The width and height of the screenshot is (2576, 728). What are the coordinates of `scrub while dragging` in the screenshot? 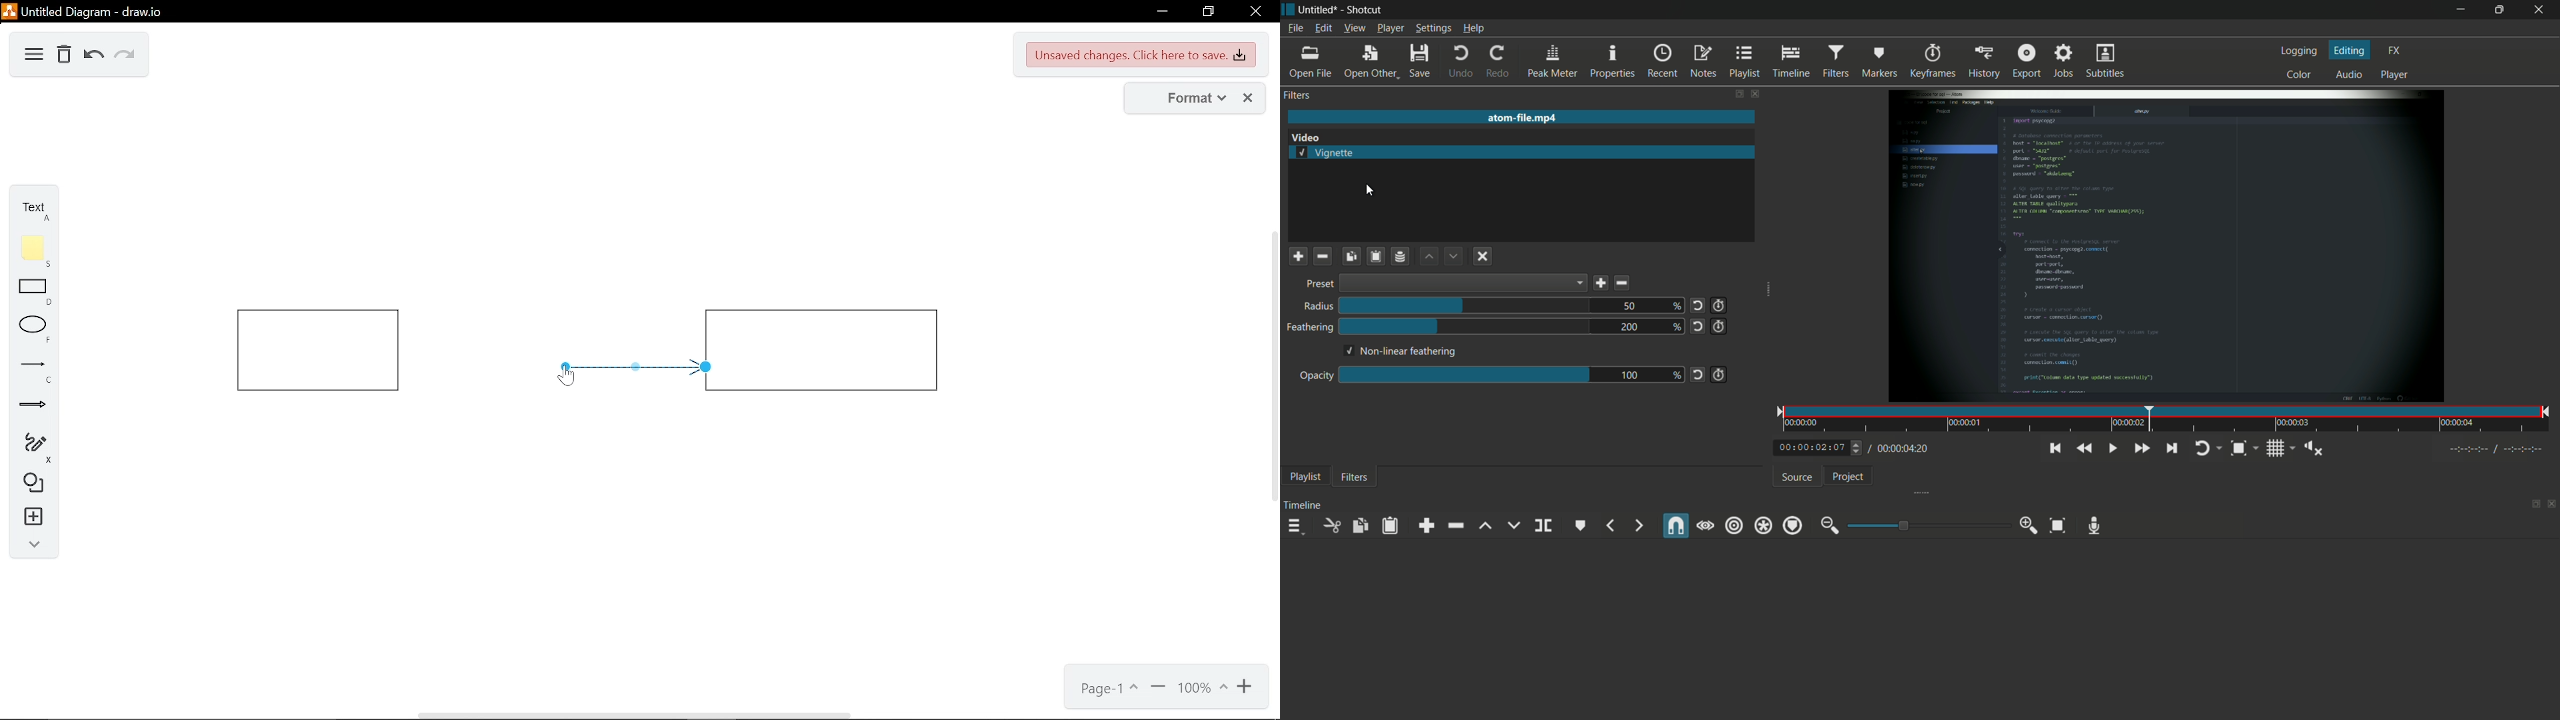 It's located at (1705, 526).